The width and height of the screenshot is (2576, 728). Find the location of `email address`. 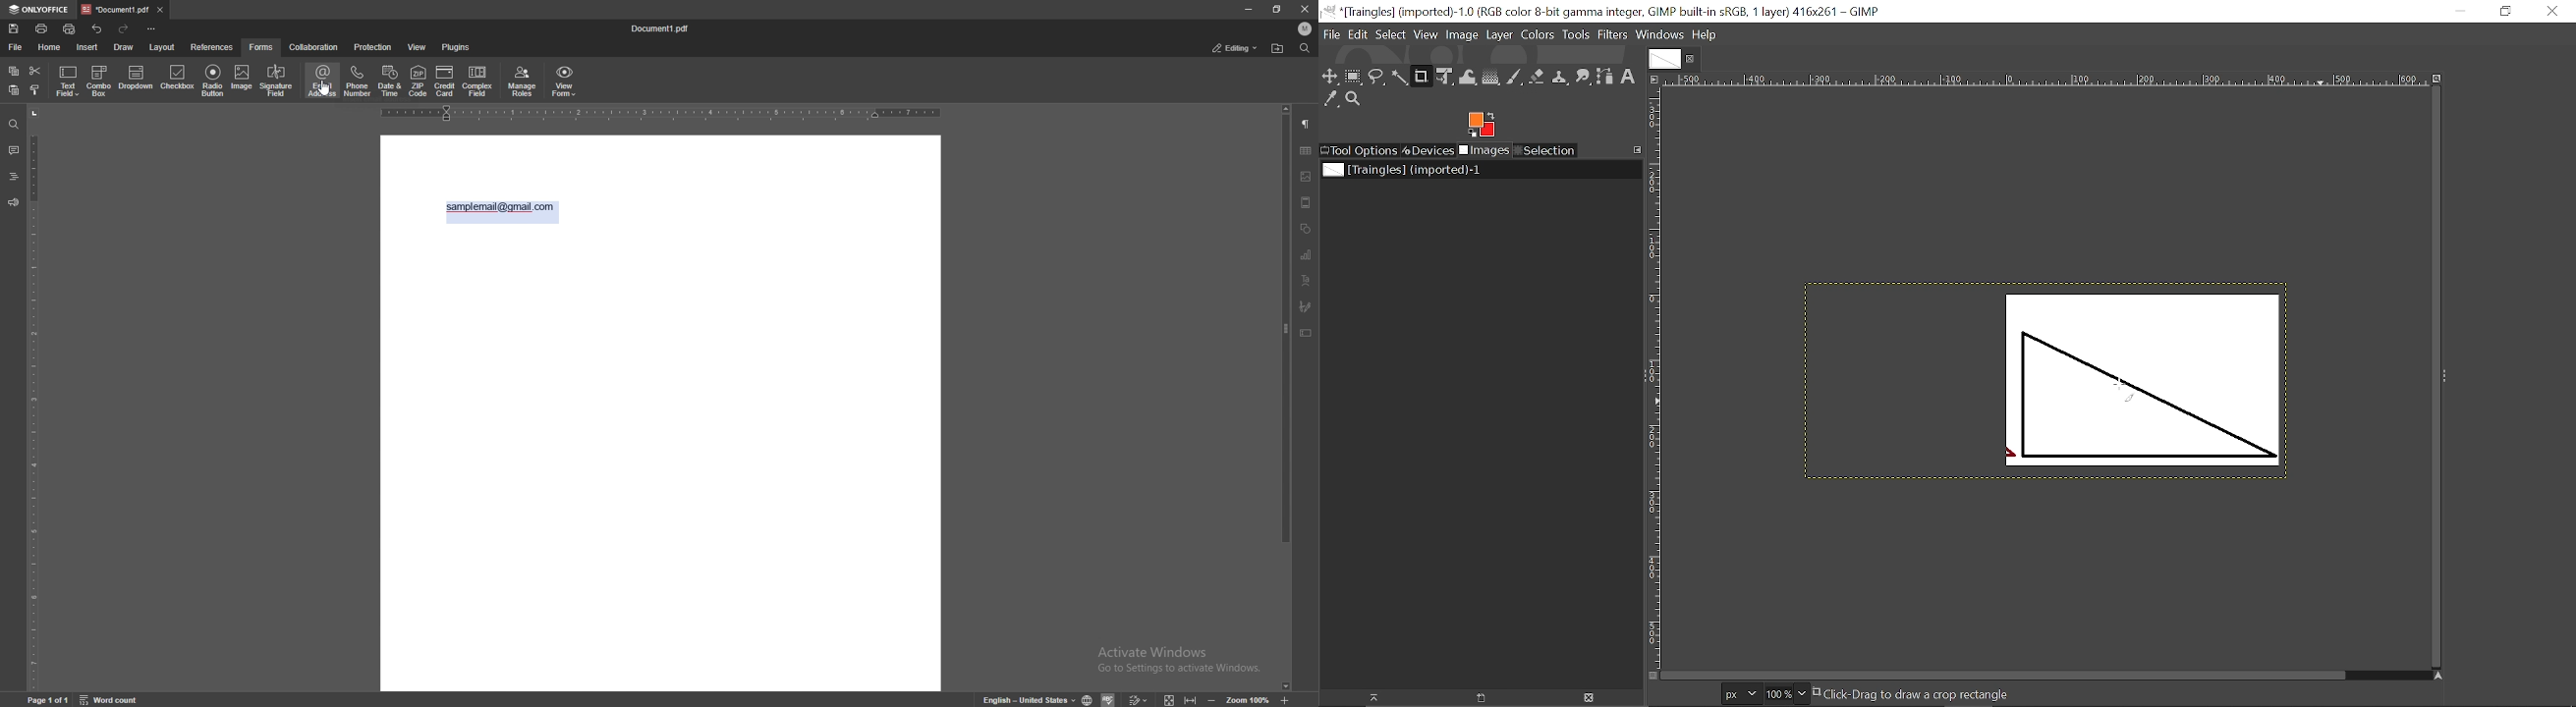

email address is located at coordinates (323, 80).